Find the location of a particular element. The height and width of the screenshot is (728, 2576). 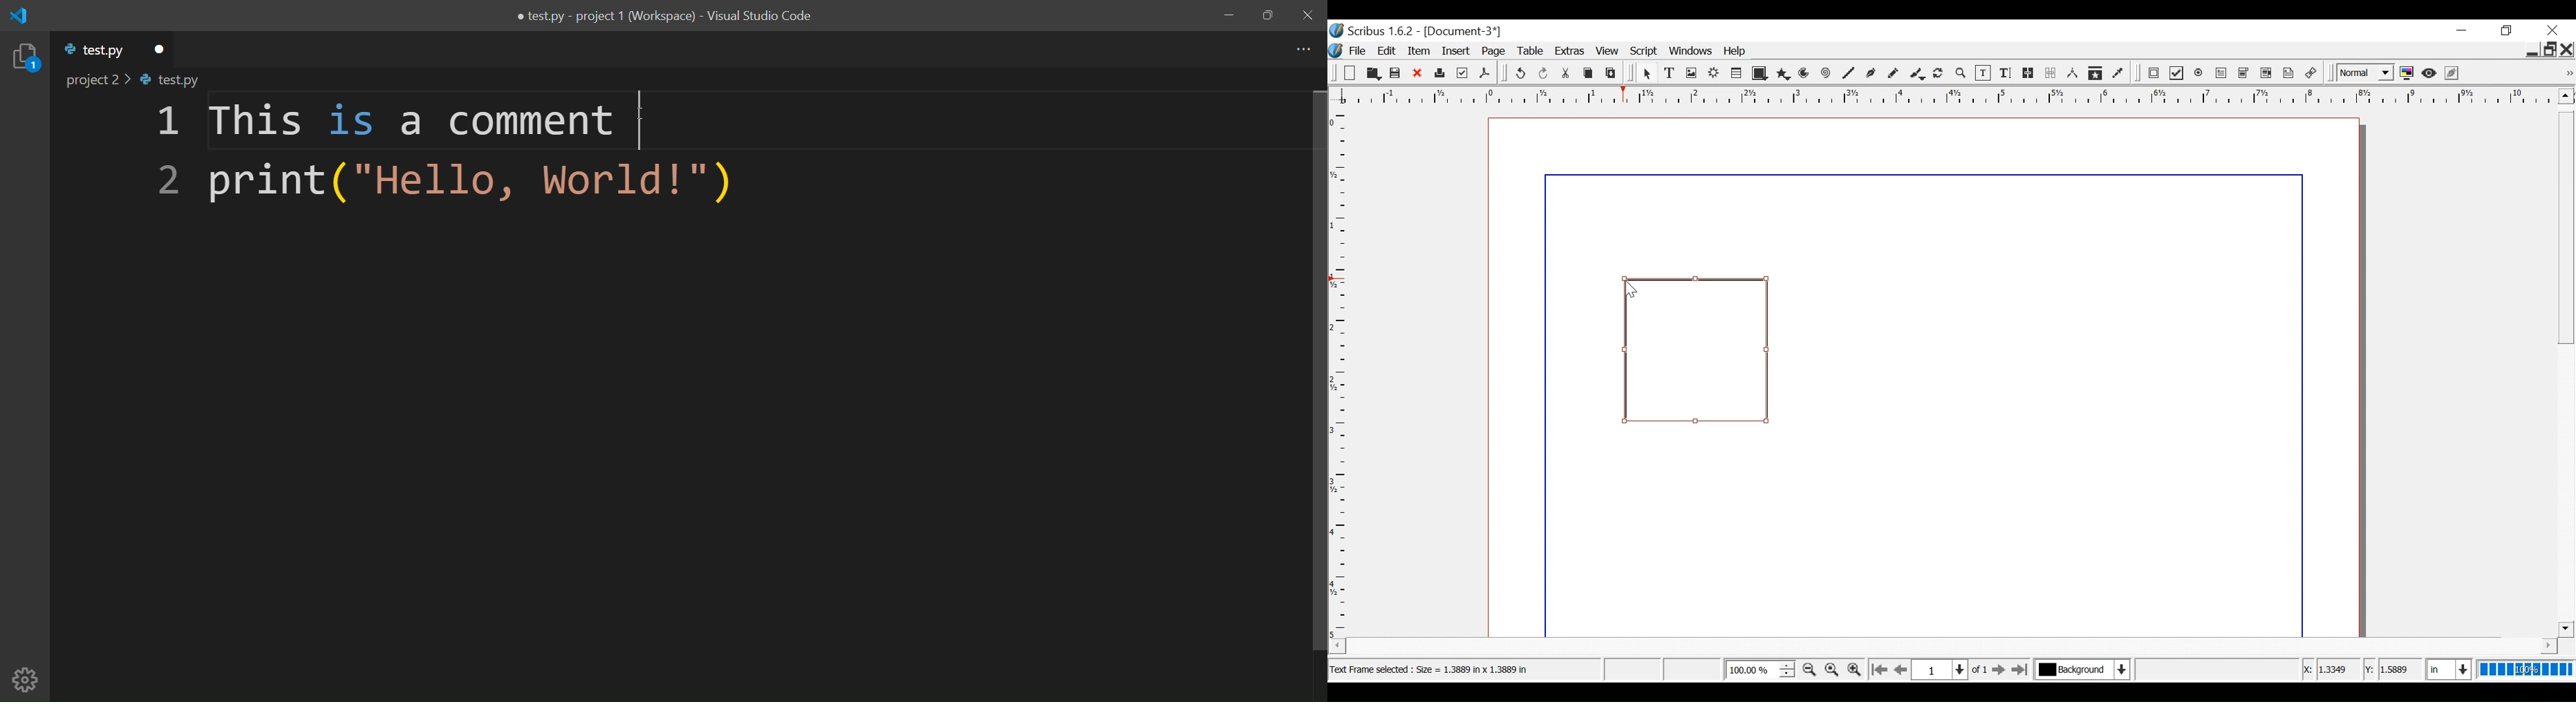

Line is located at coordinates (1847, 74).